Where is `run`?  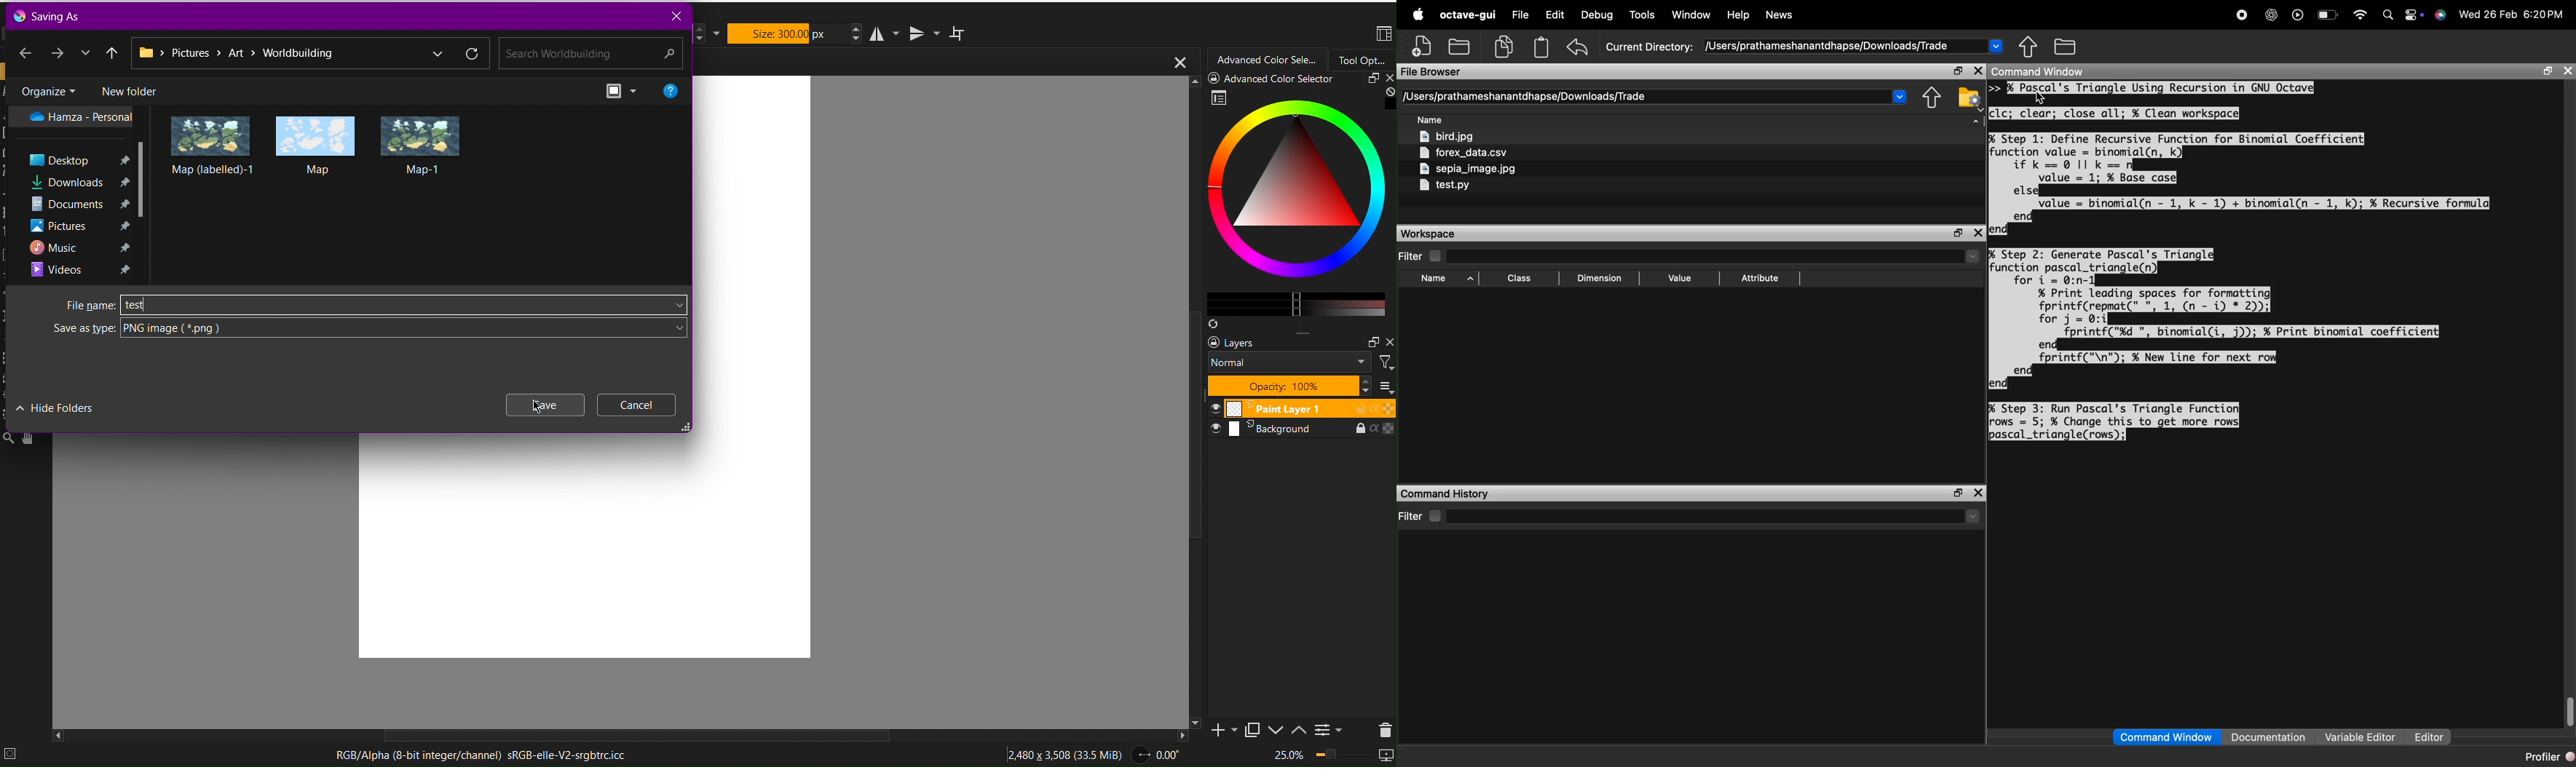
run is located at coordinates (2298, 14).